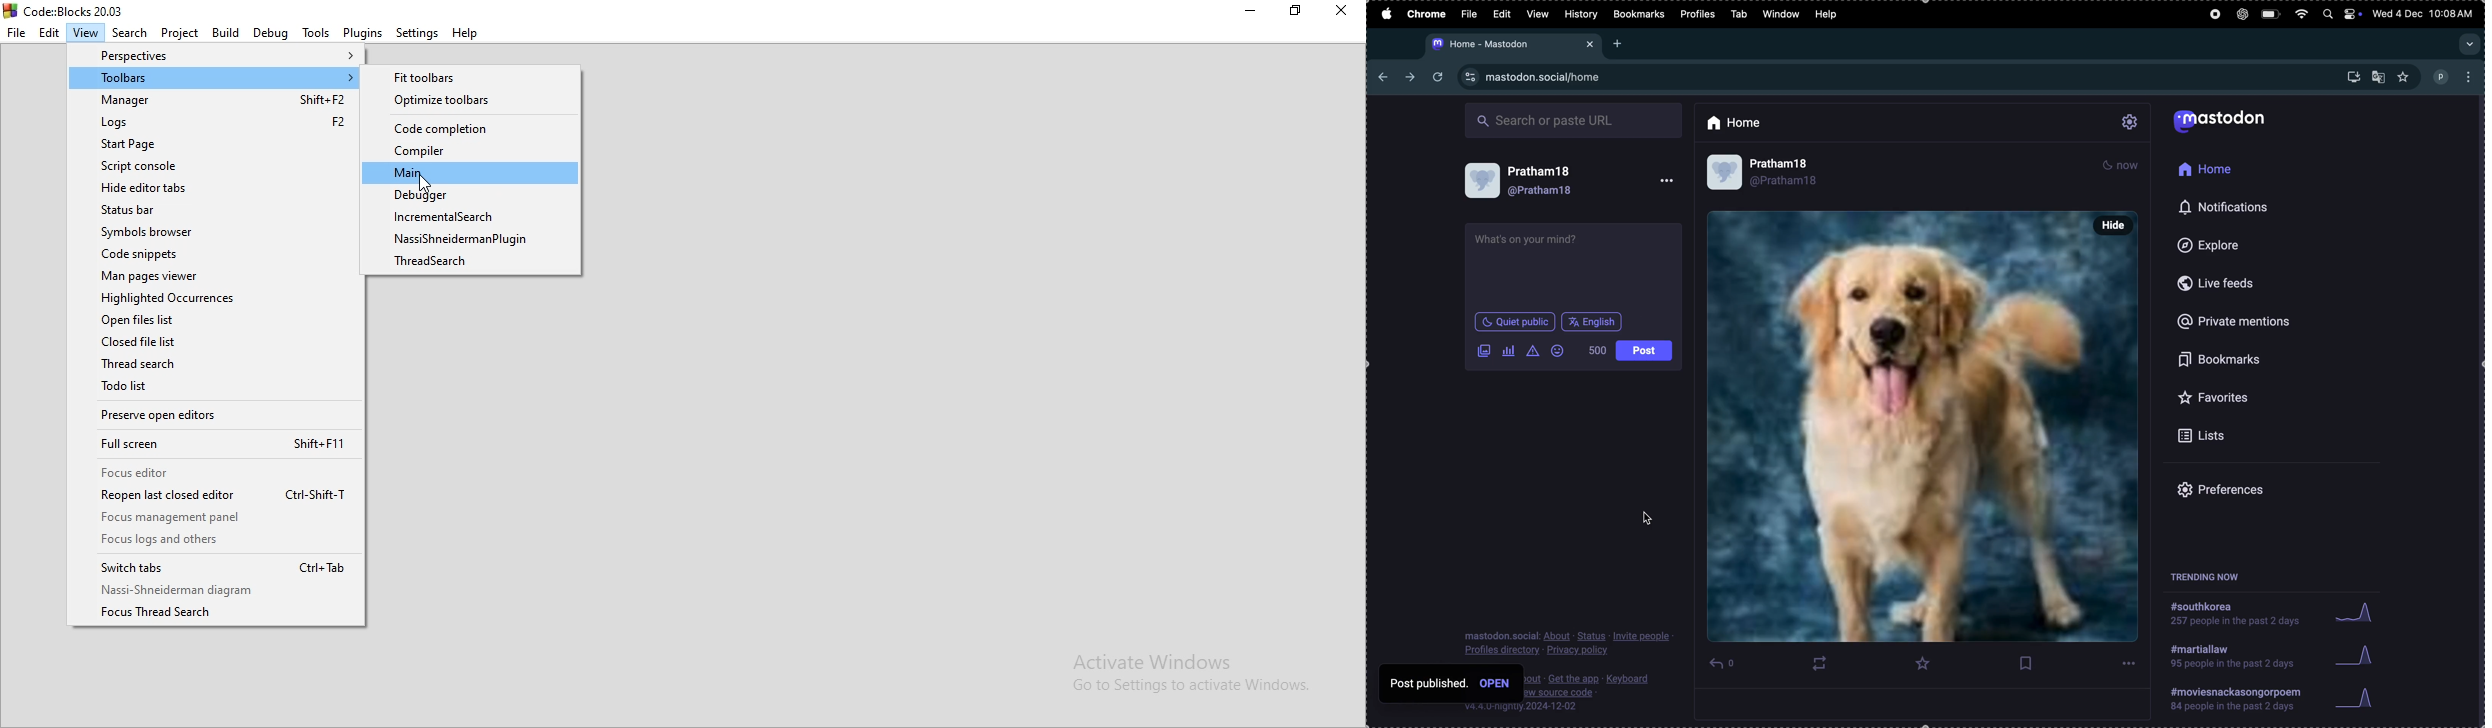 The height and width of the screenshot is (728, 2492). I want to click on Private mentions, so click(2242, 321).